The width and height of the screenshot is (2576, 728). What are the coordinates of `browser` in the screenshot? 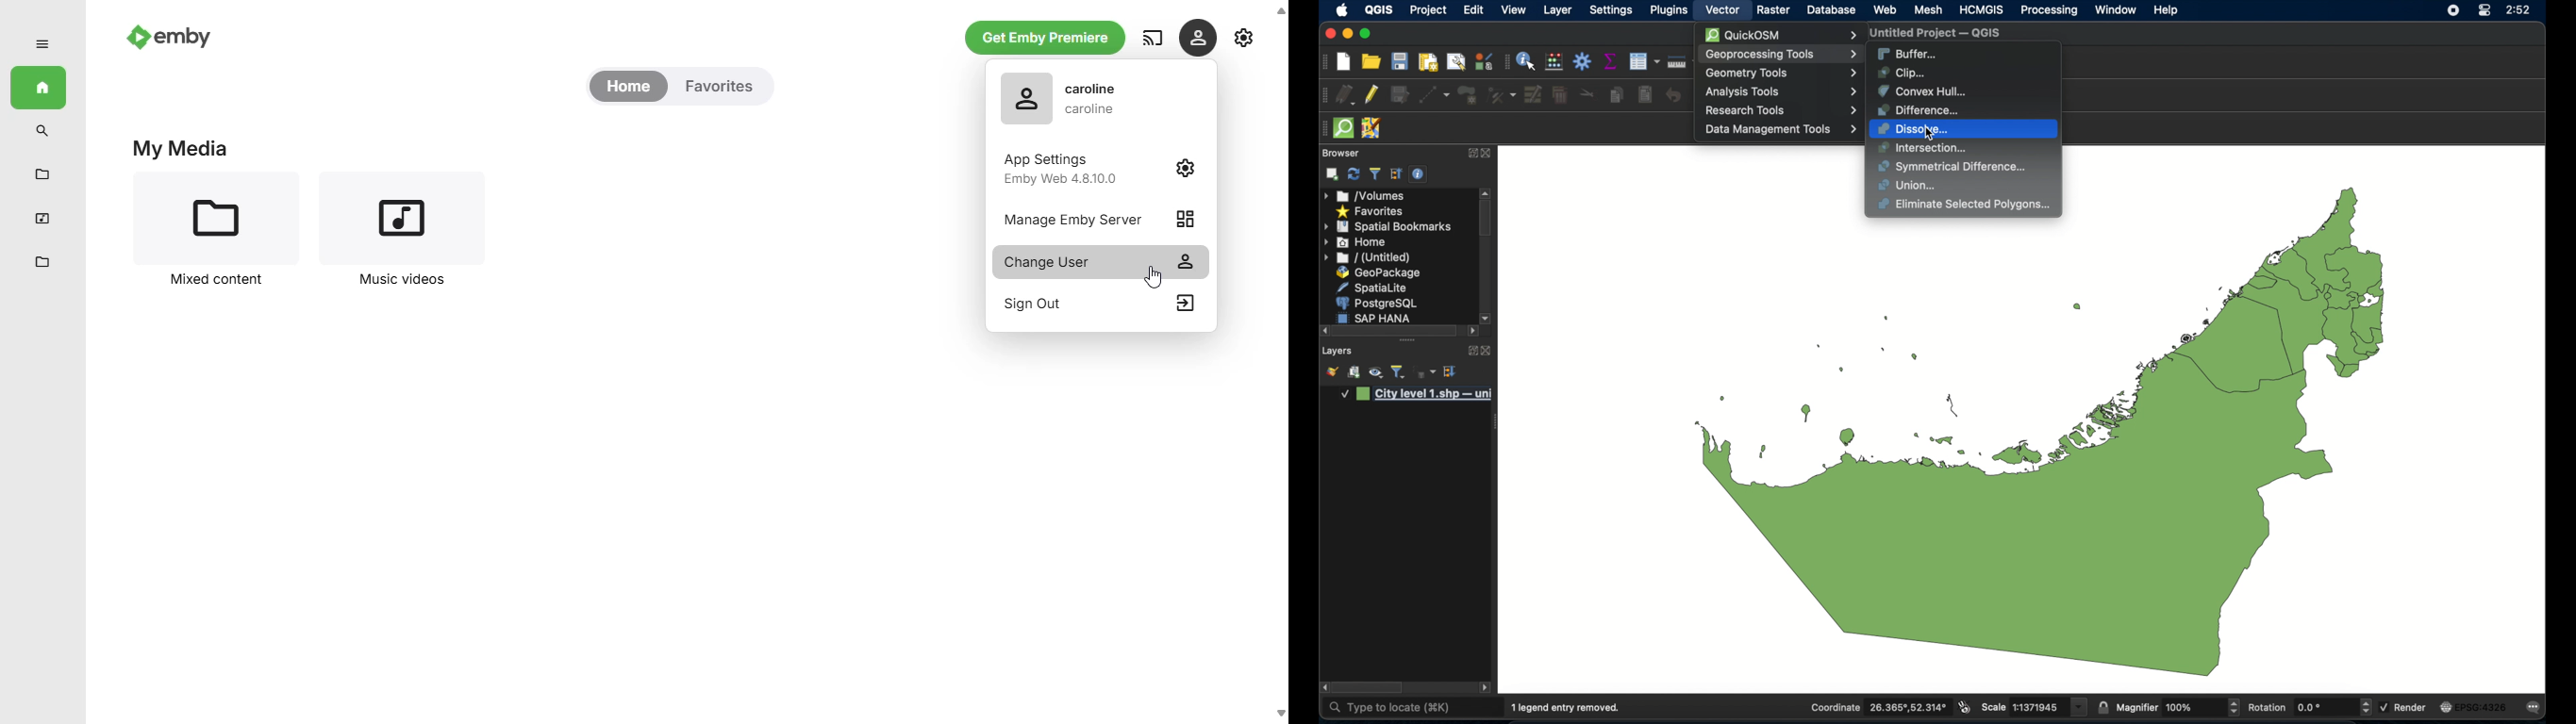 It's located at (1339, 152).